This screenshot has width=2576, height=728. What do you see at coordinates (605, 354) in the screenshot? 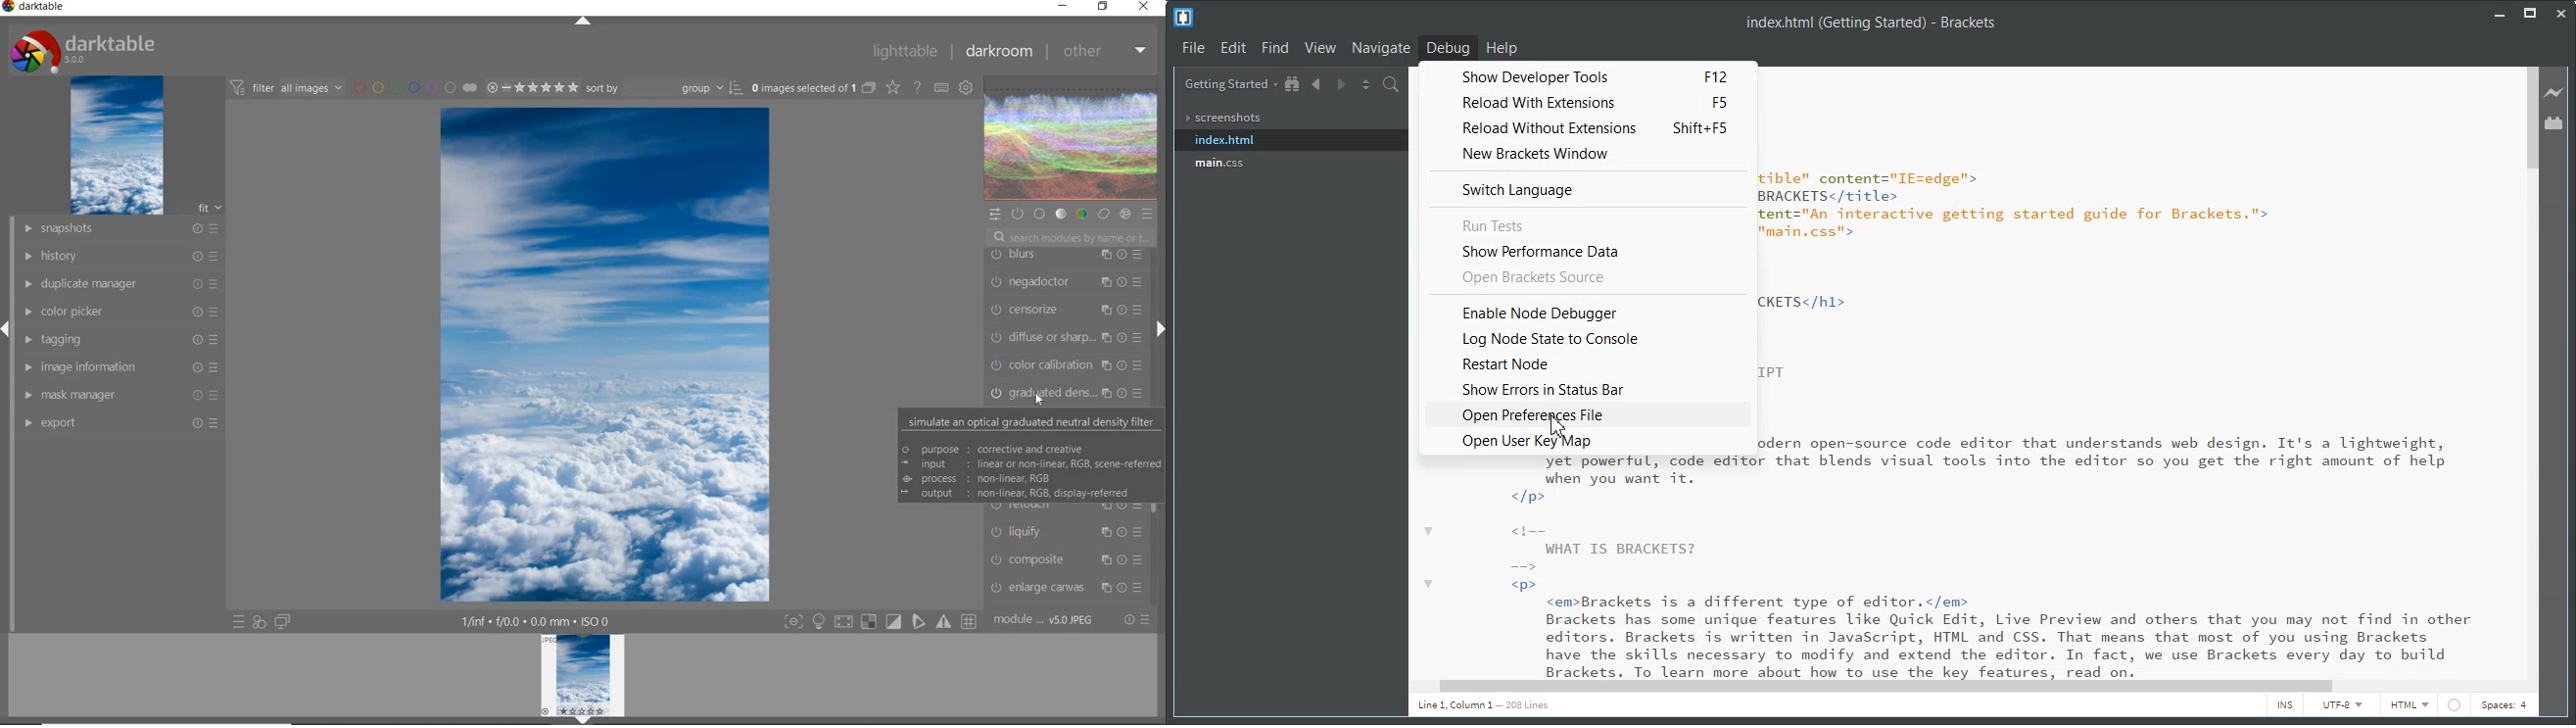
I see `SELECTED IMAGE` at bounding box center [605, 354].